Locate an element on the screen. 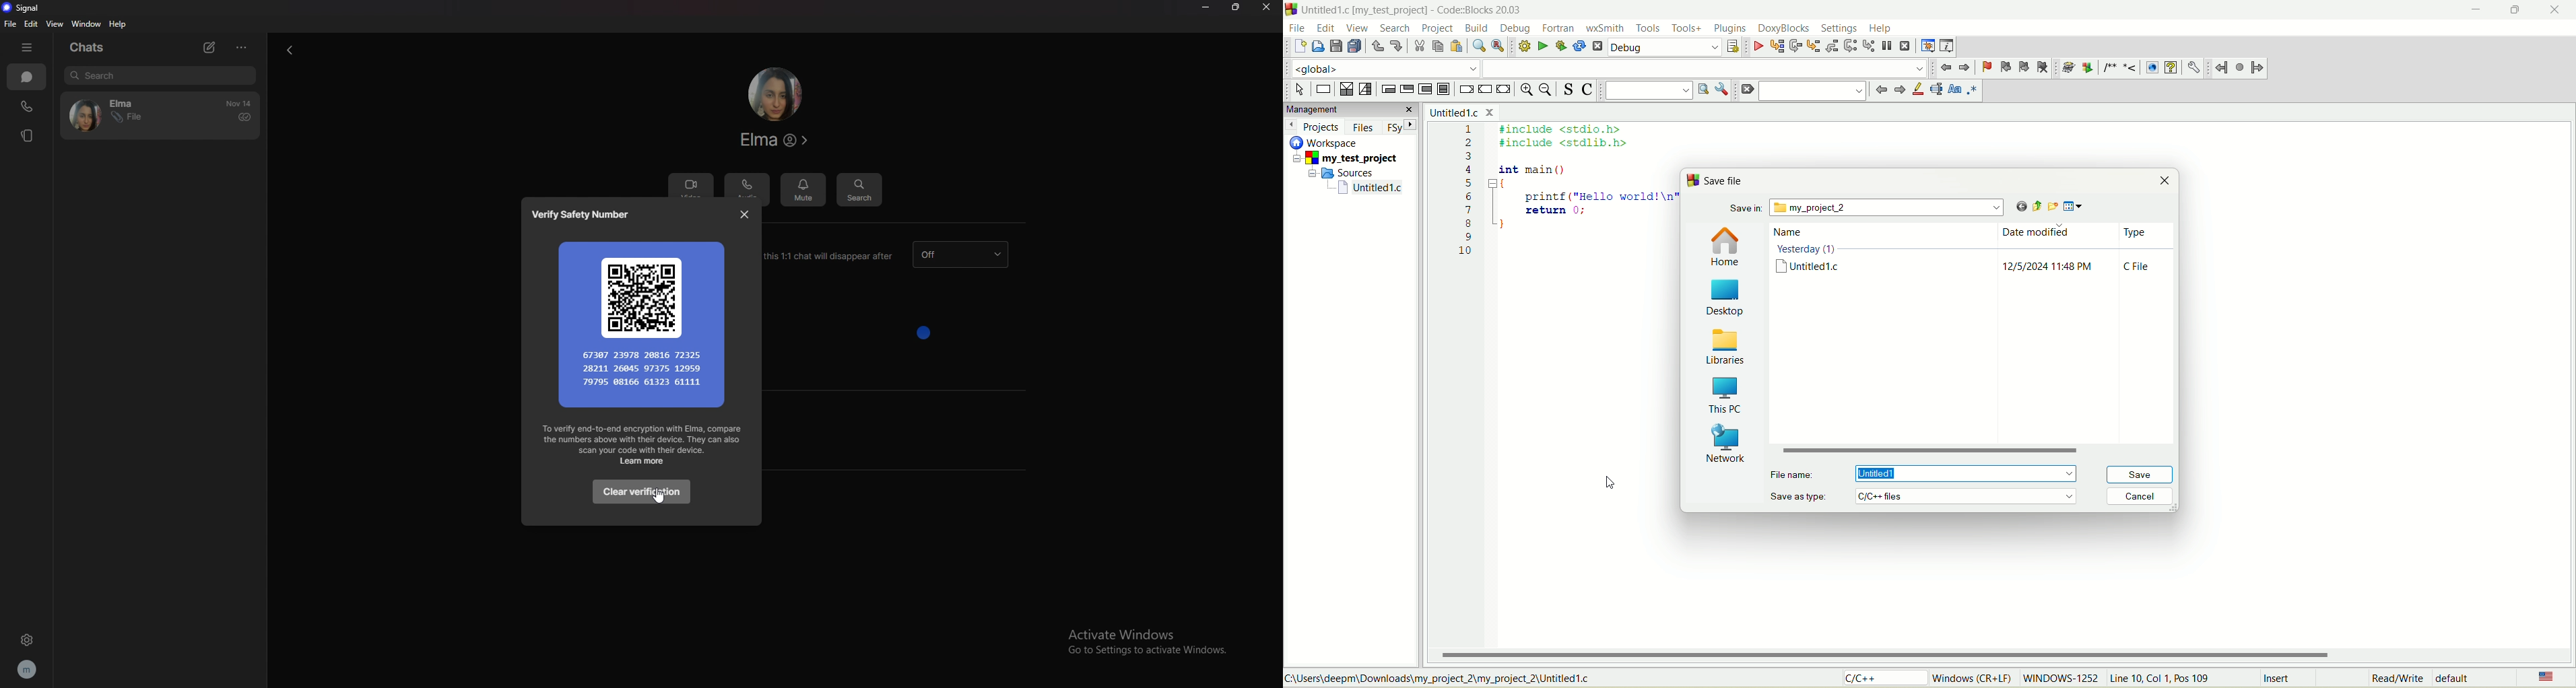  window is located at coordinates (88, 23).